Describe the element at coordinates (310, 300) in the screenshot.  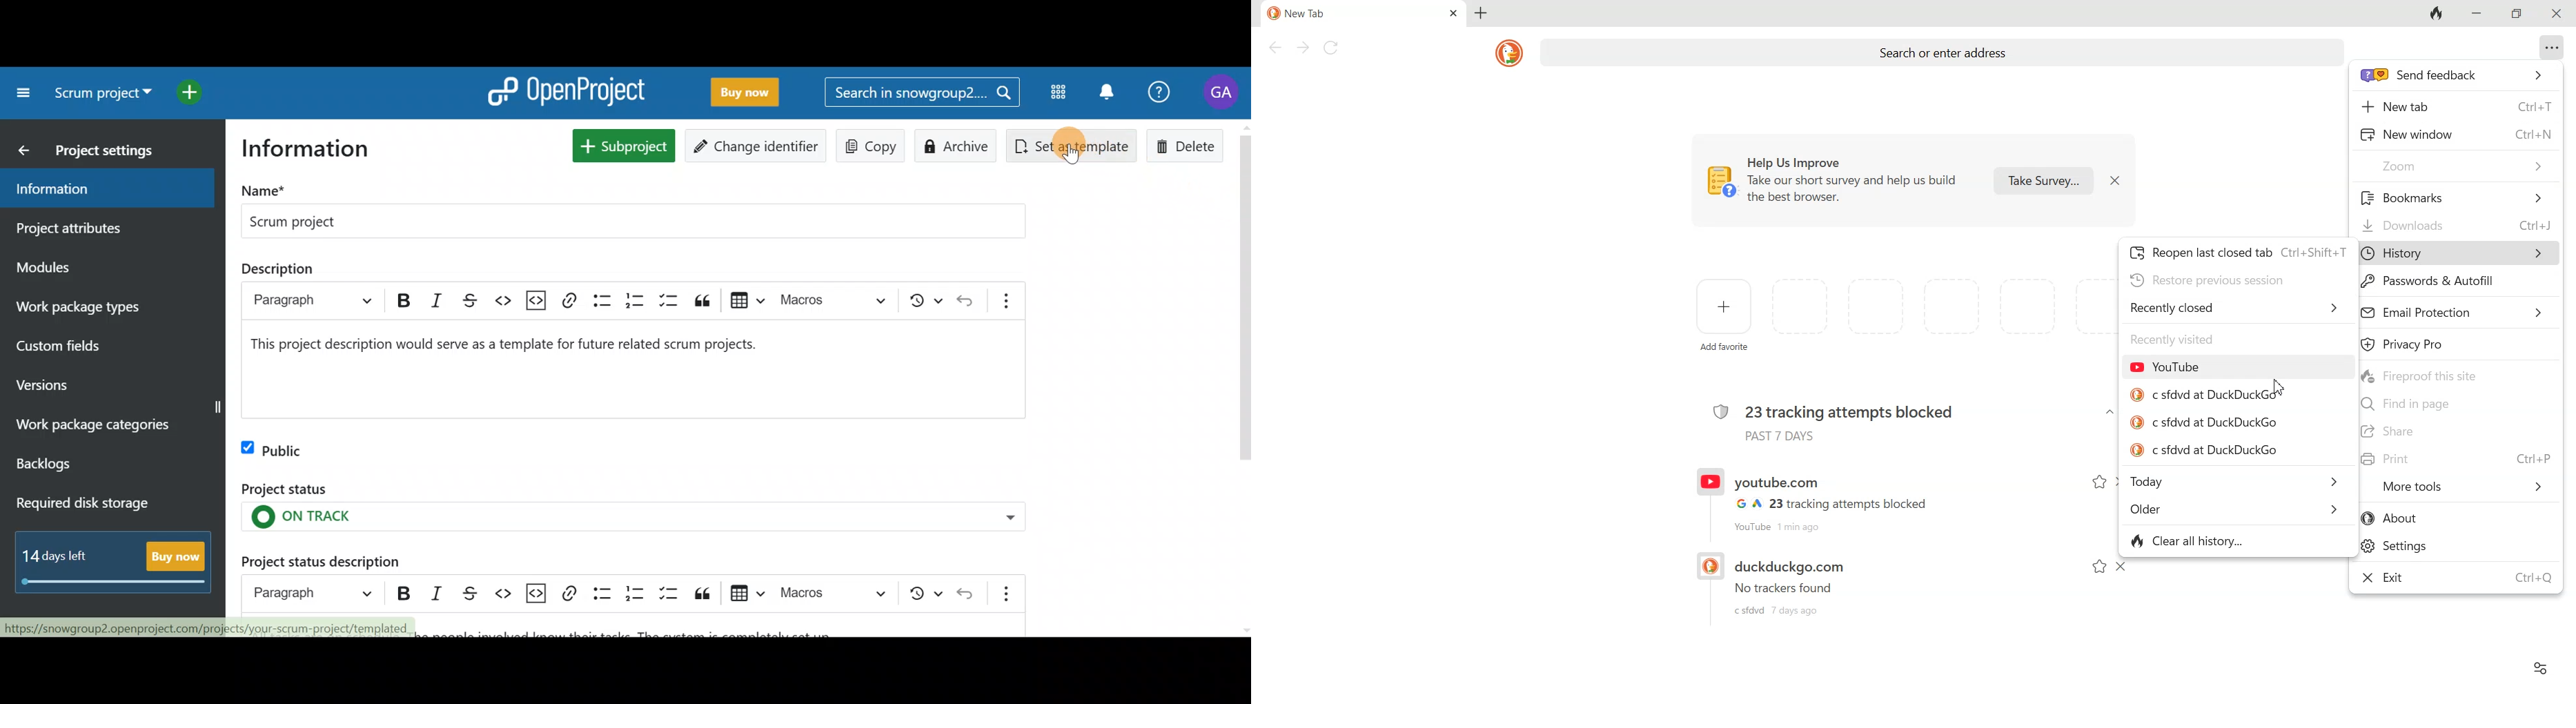
I see `paragraph` at that location.